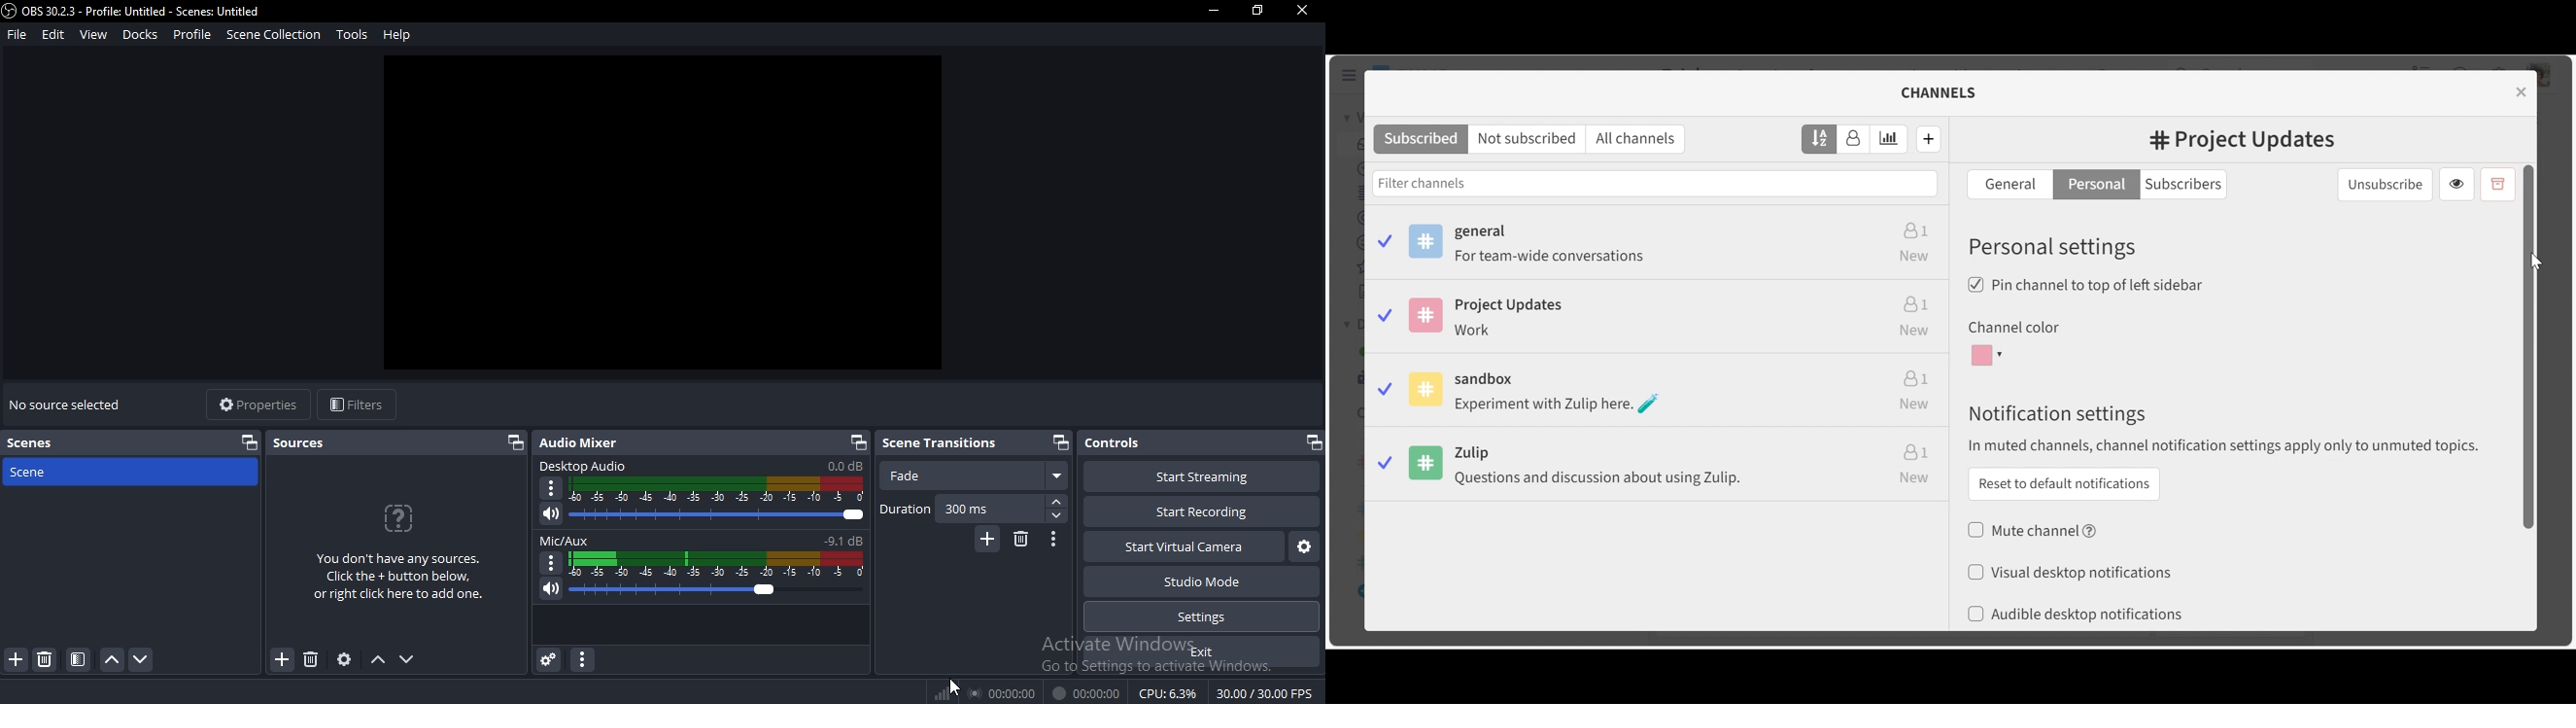 The height and width of the screenshot is (728, 2576). I want to click on audio display, so click(716, 490).